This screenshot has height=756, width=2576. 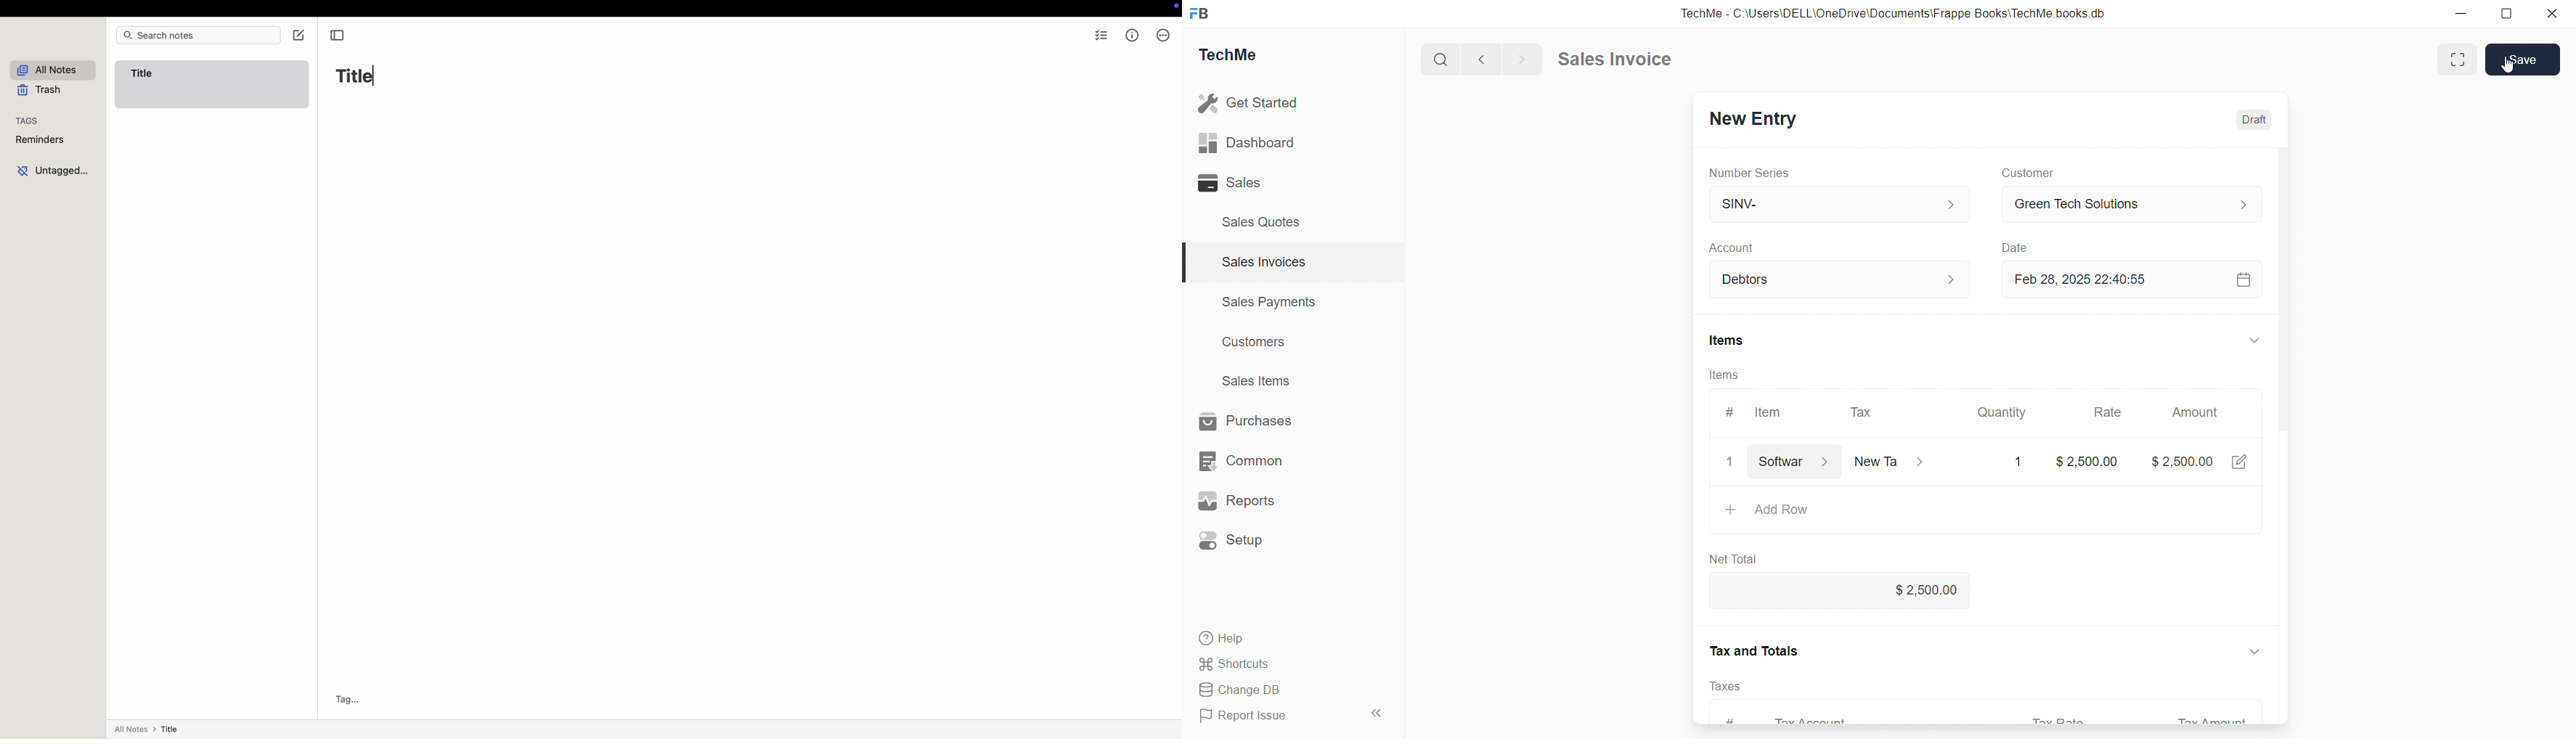 What do you see at coordinates (1890, 462) in the screenshot?
I see `New Ta` at bounding box center [1890, 462].